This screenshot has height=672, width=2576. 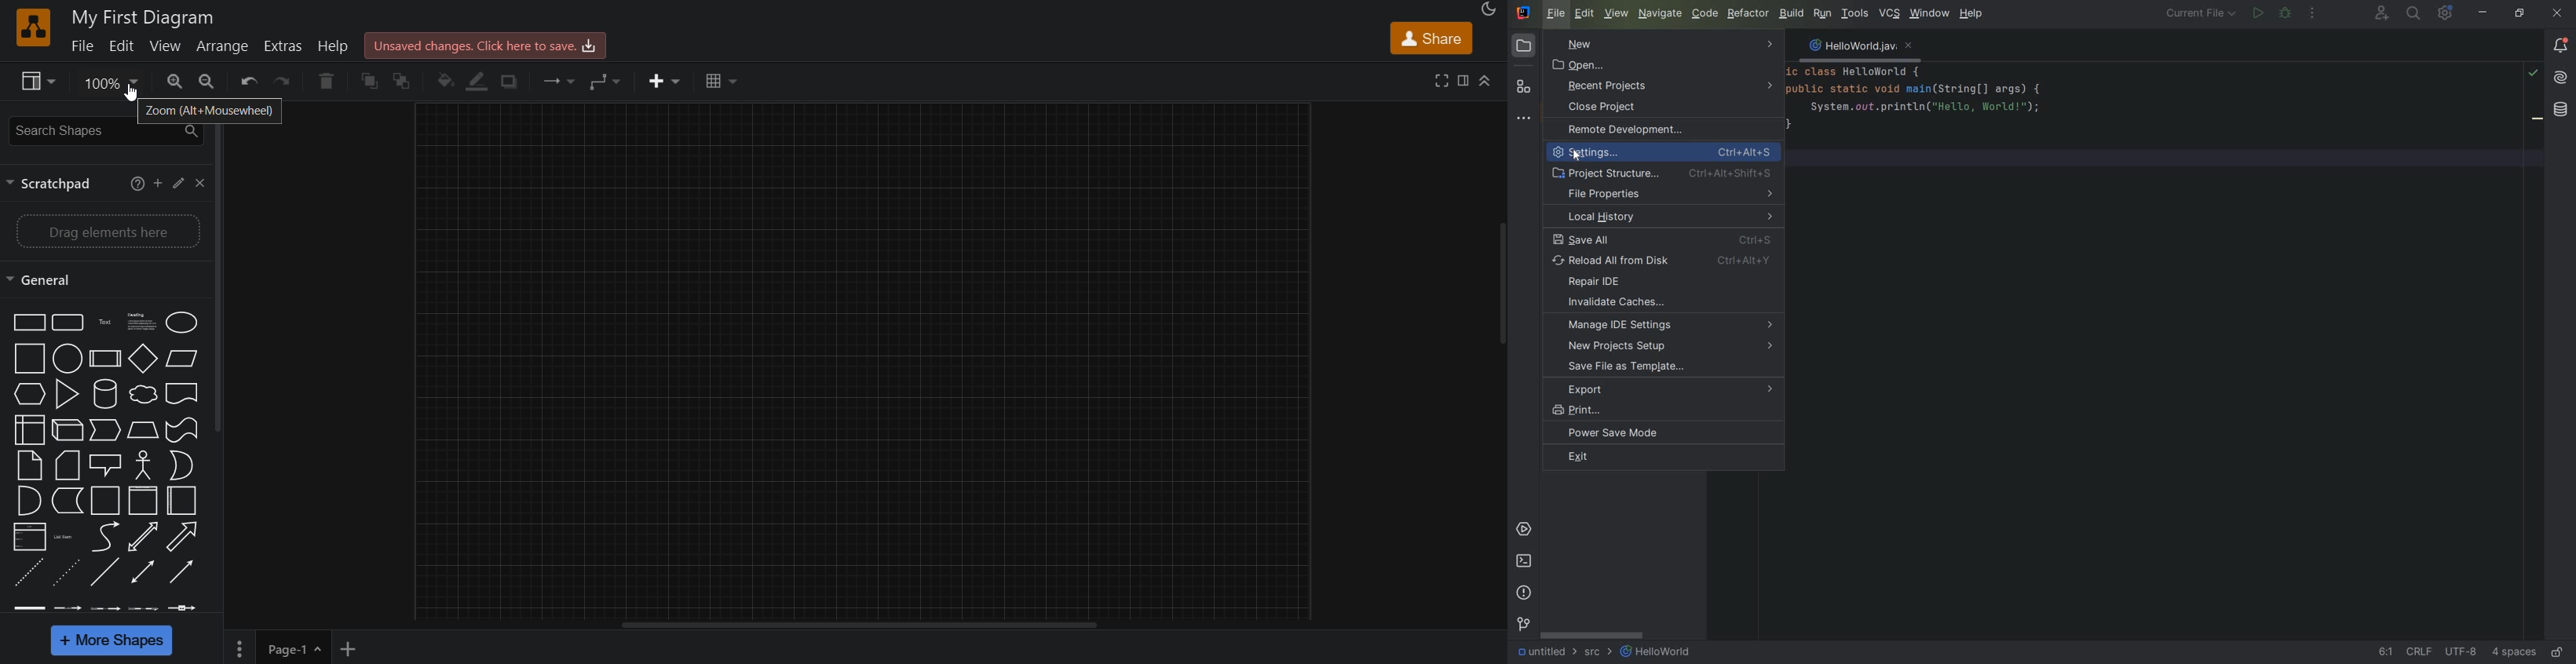 What do you see at coordinates (281, 46) in the screenshot?
I see `extras` at bounding box center [281, 46].